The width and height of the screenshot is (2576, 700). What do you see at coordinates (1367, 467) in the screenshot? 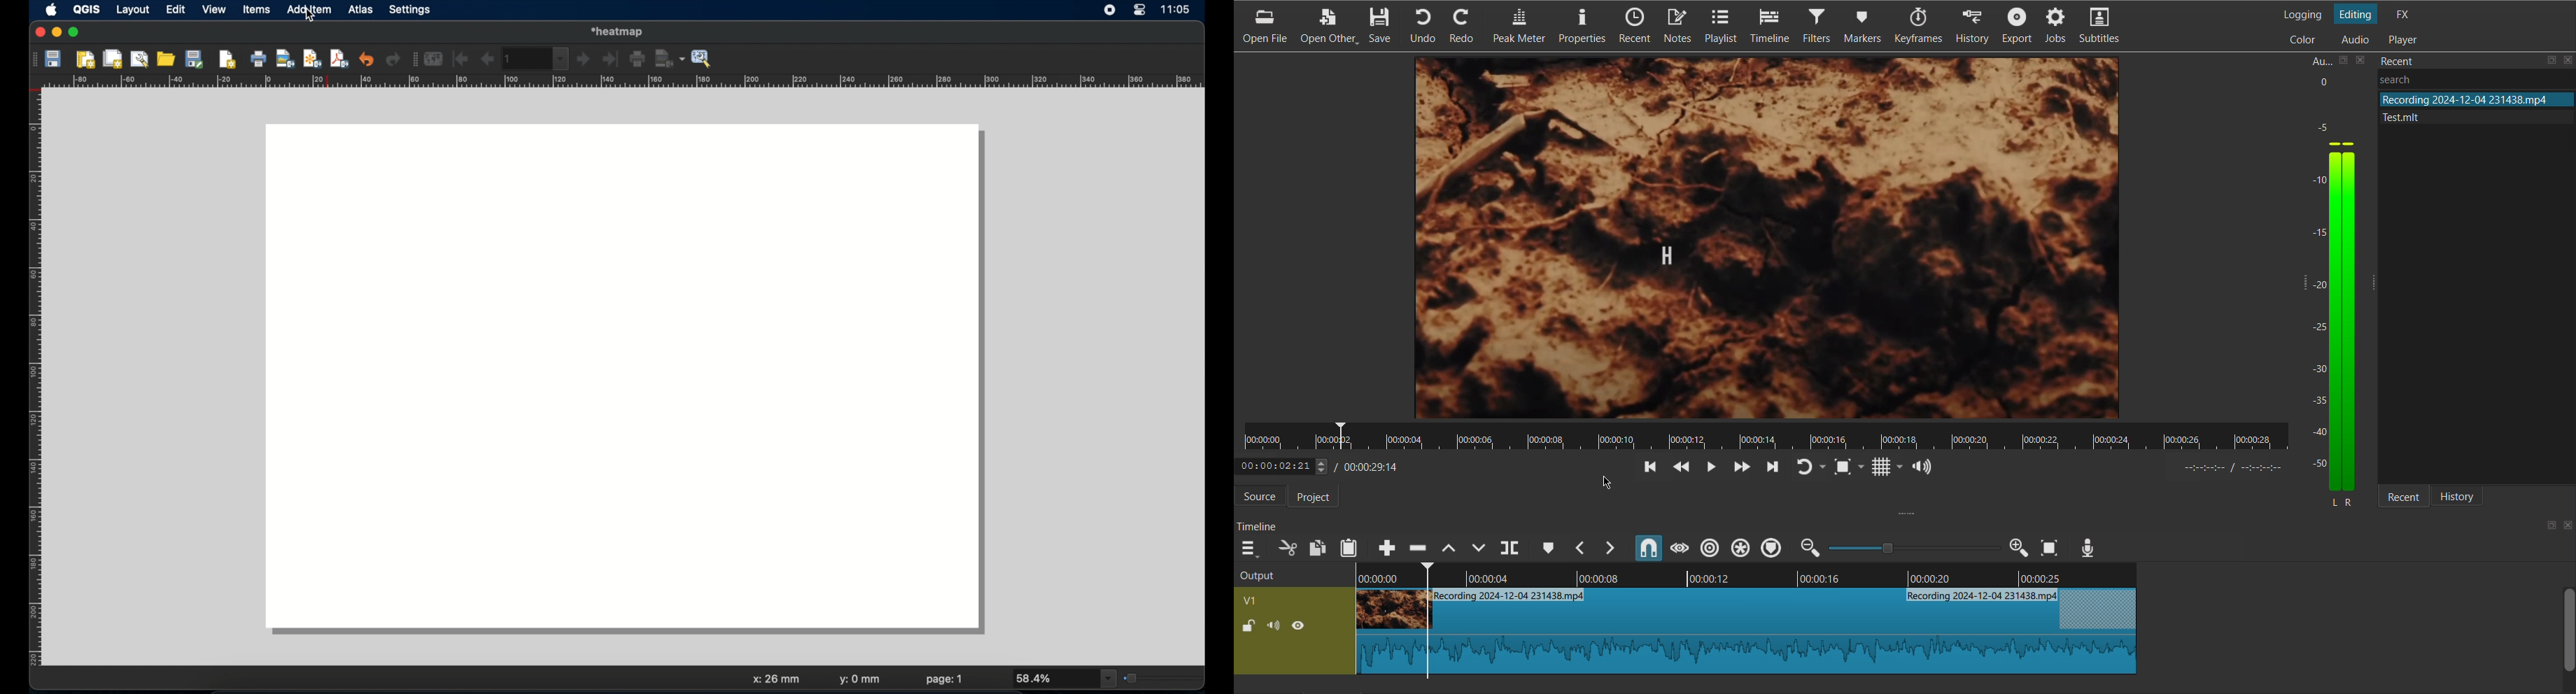
I see `Timestamp` at bounding box center [1367, 467].